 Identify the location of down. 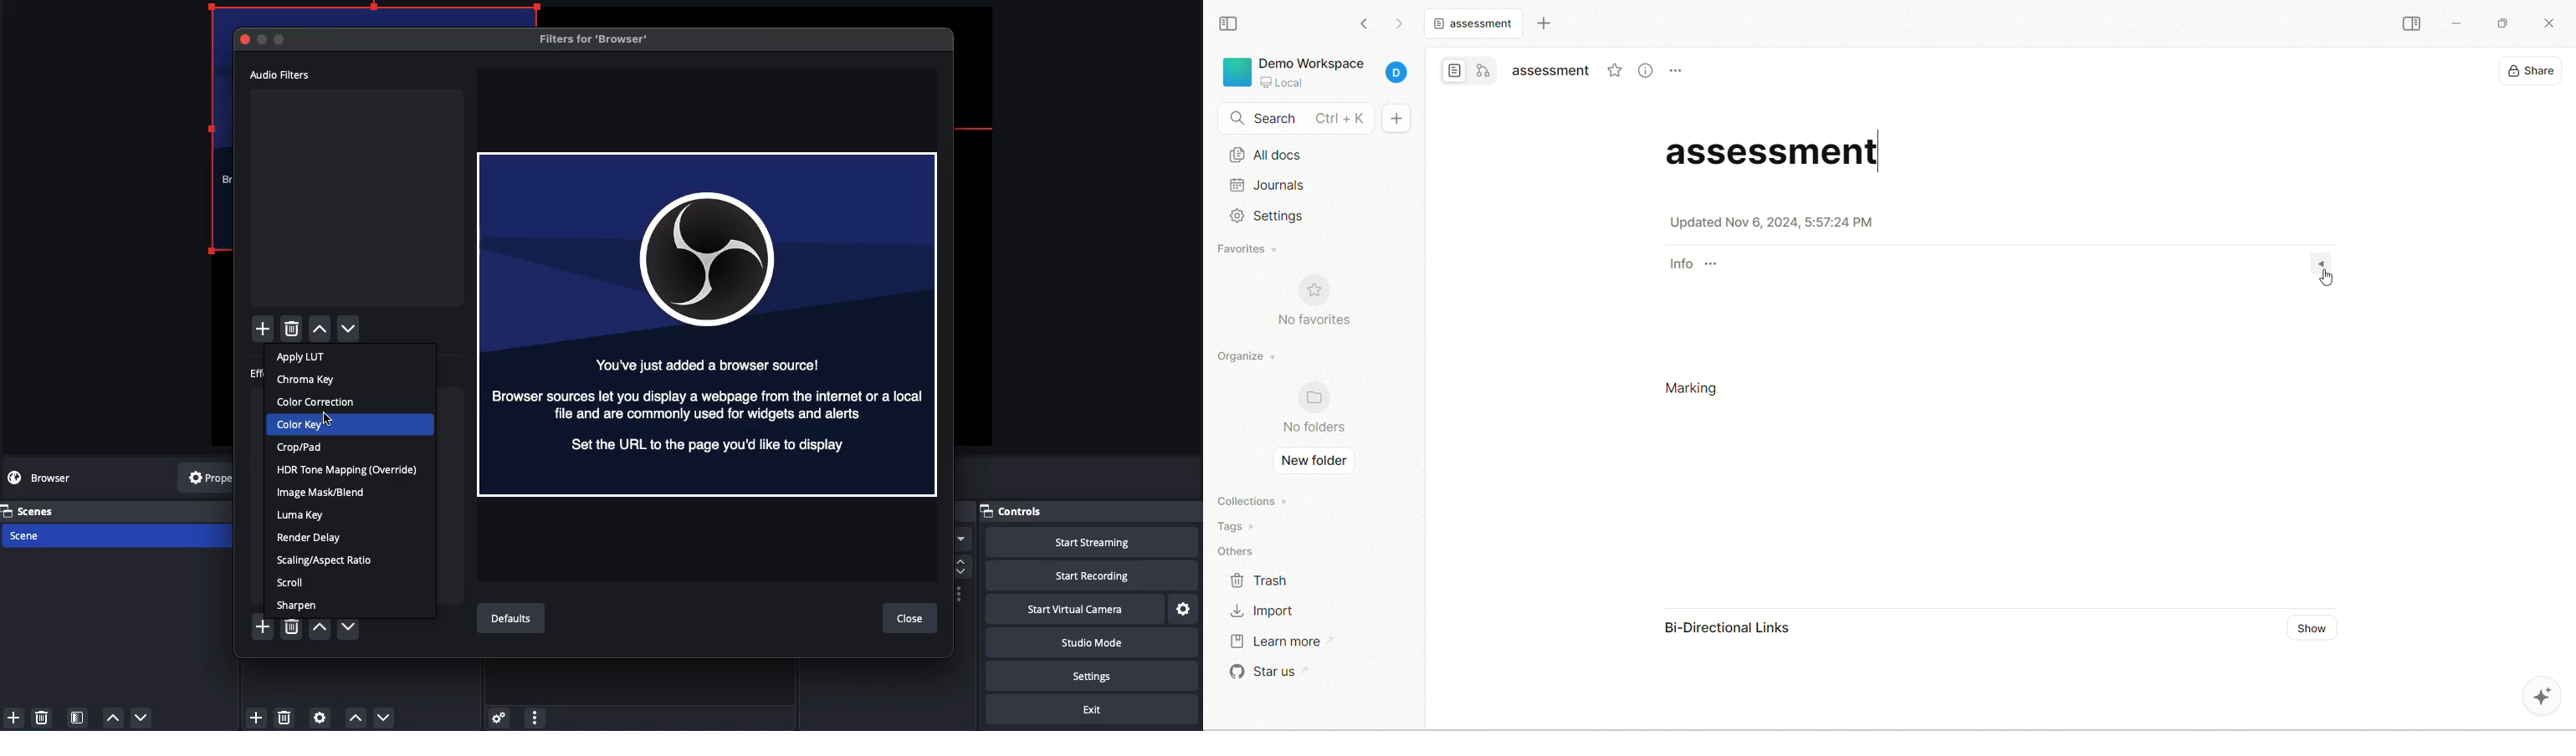
(349, 626).